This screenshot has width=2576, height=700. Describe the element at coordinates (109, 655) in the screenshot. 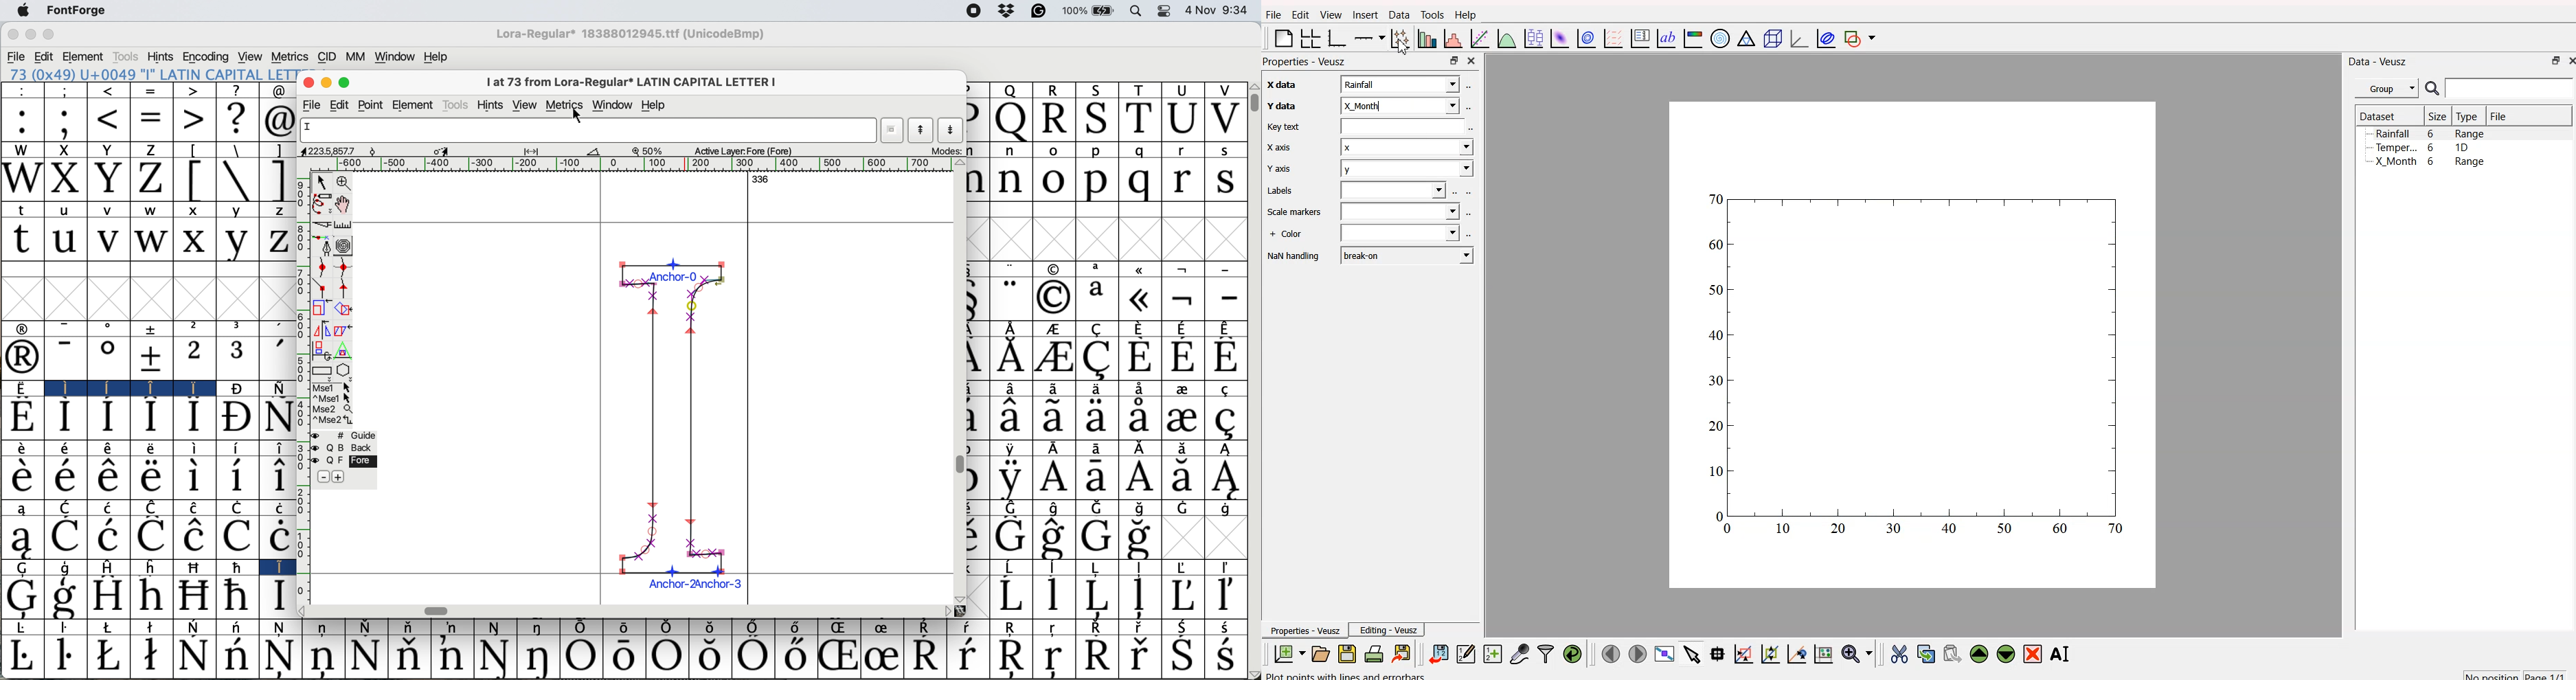

I see `Symbol` at that location.